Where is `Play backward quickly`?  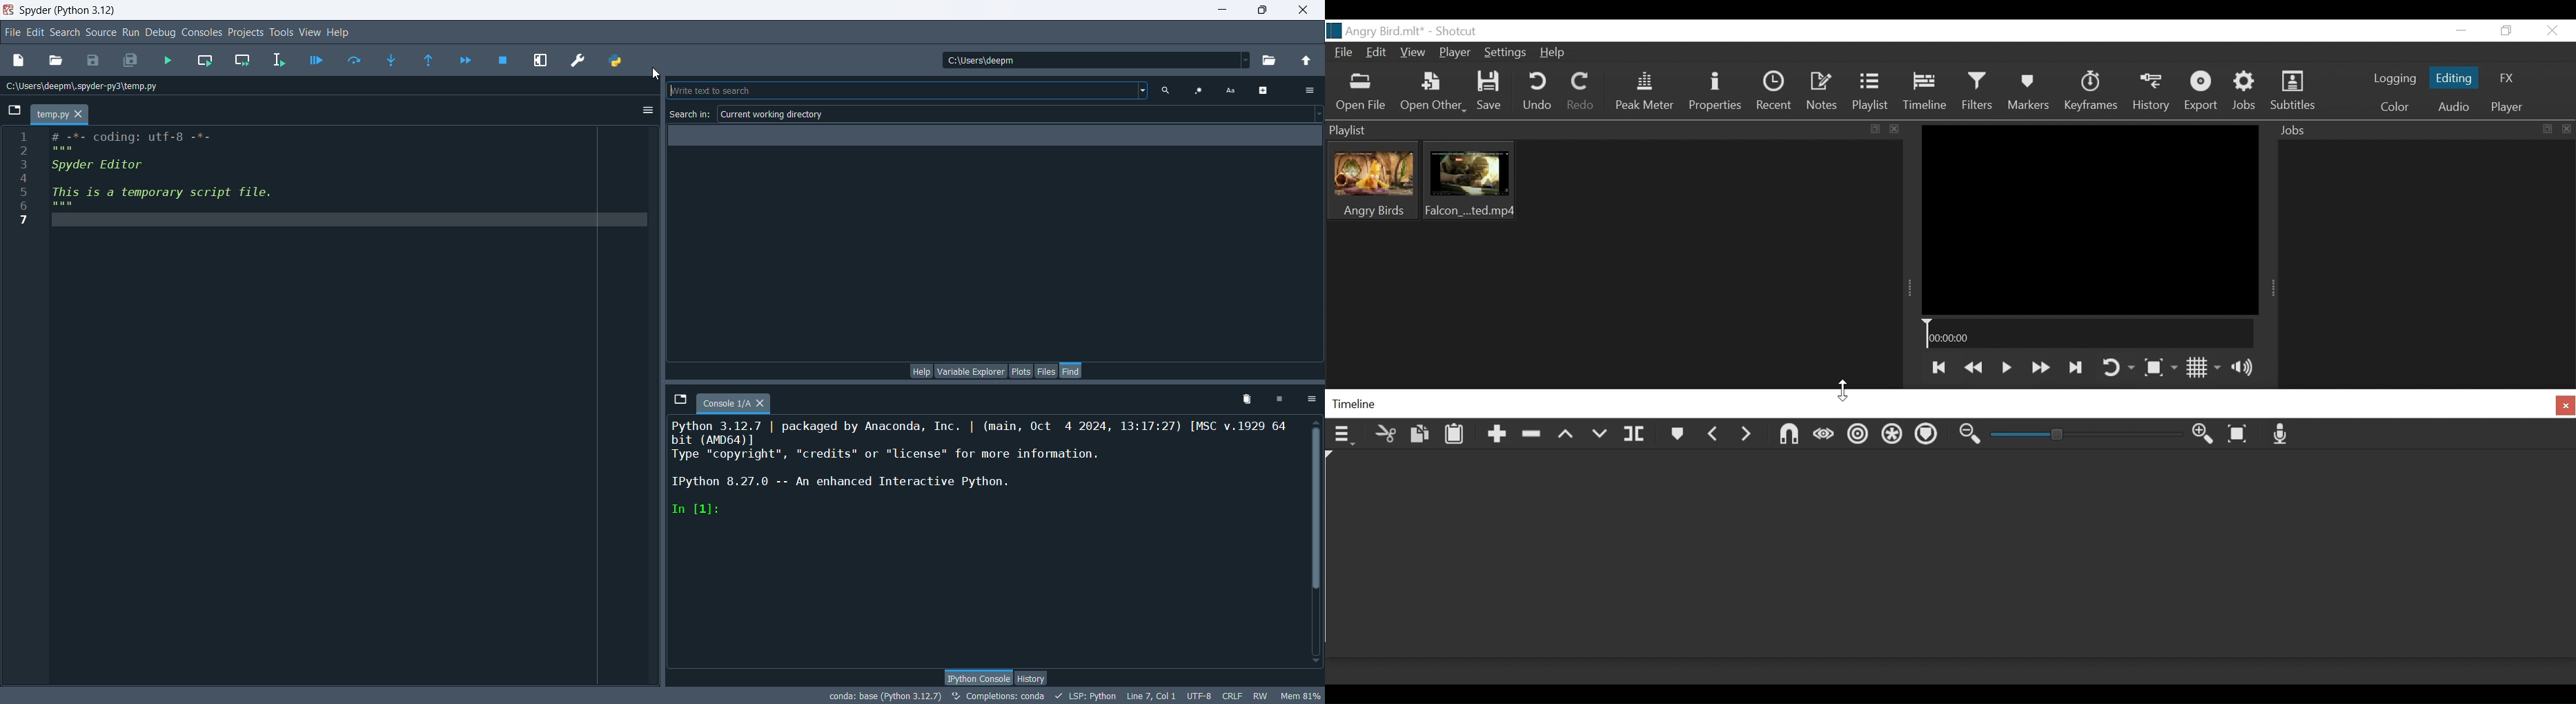 Play backward quickly is located at coordinates (1973, 366).